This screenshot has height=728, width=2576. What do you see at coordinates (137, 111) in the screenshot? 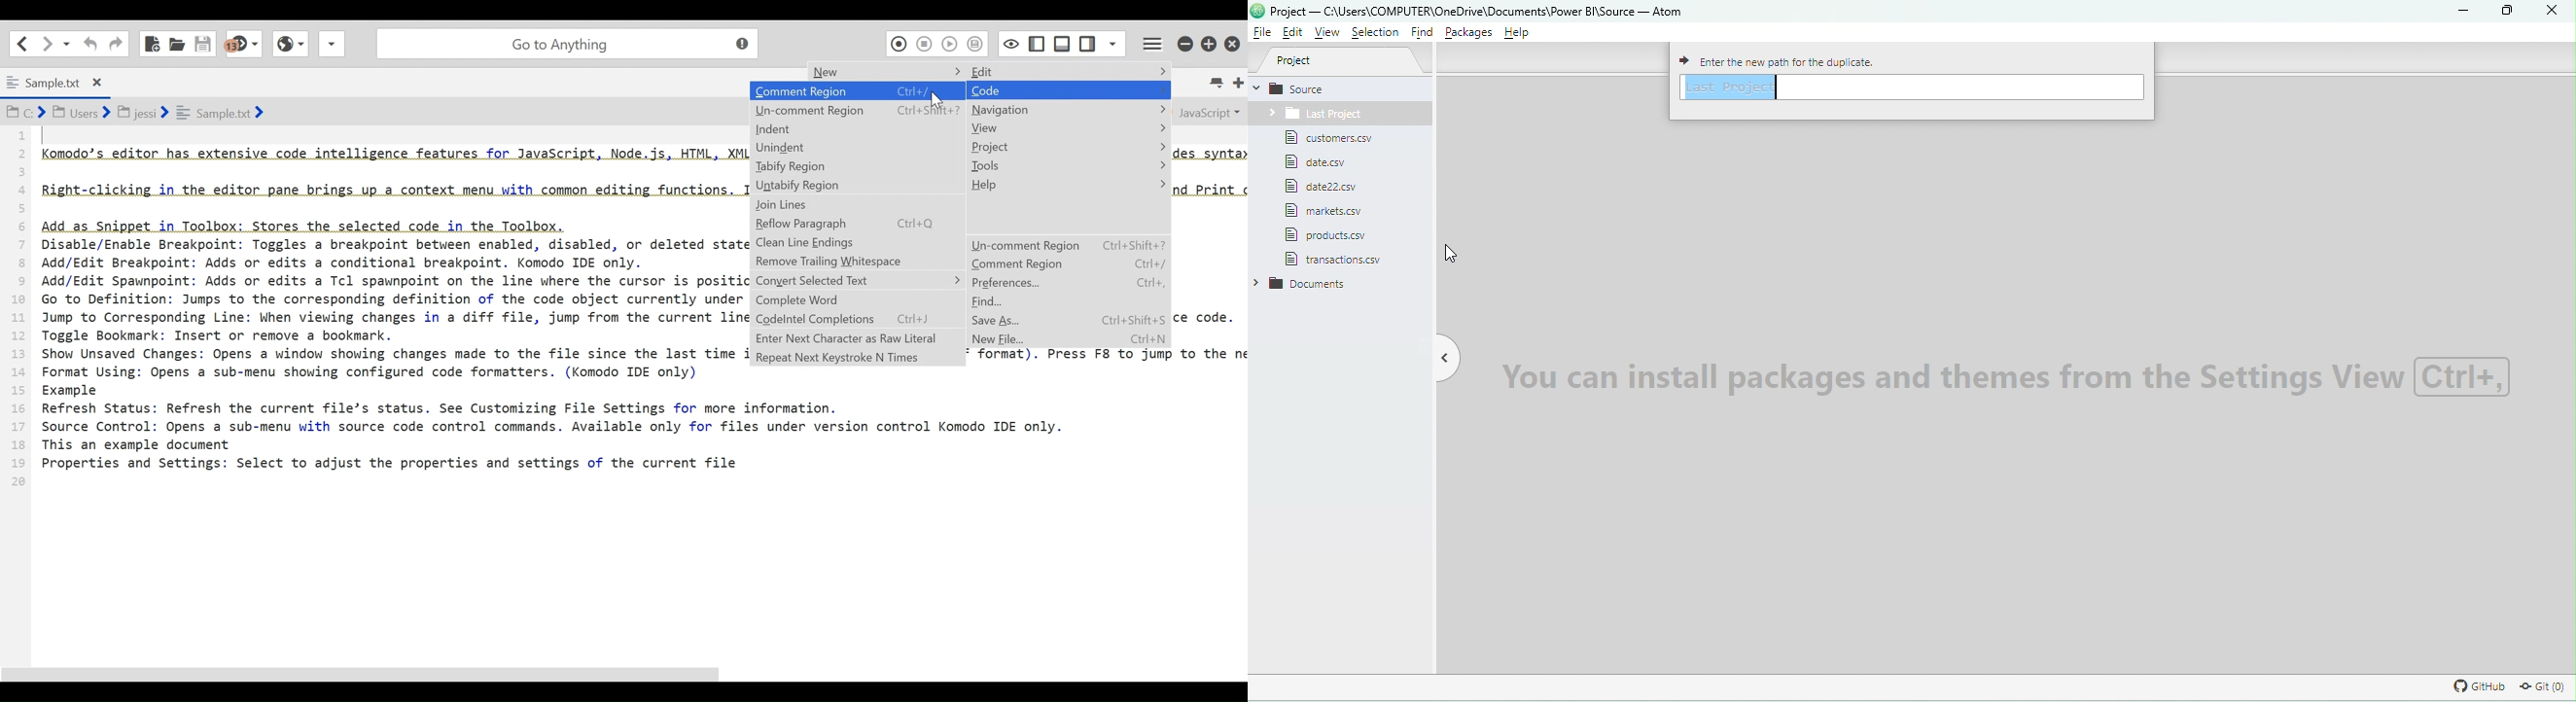
I see `Show in location` at bounding box center [137, 111].